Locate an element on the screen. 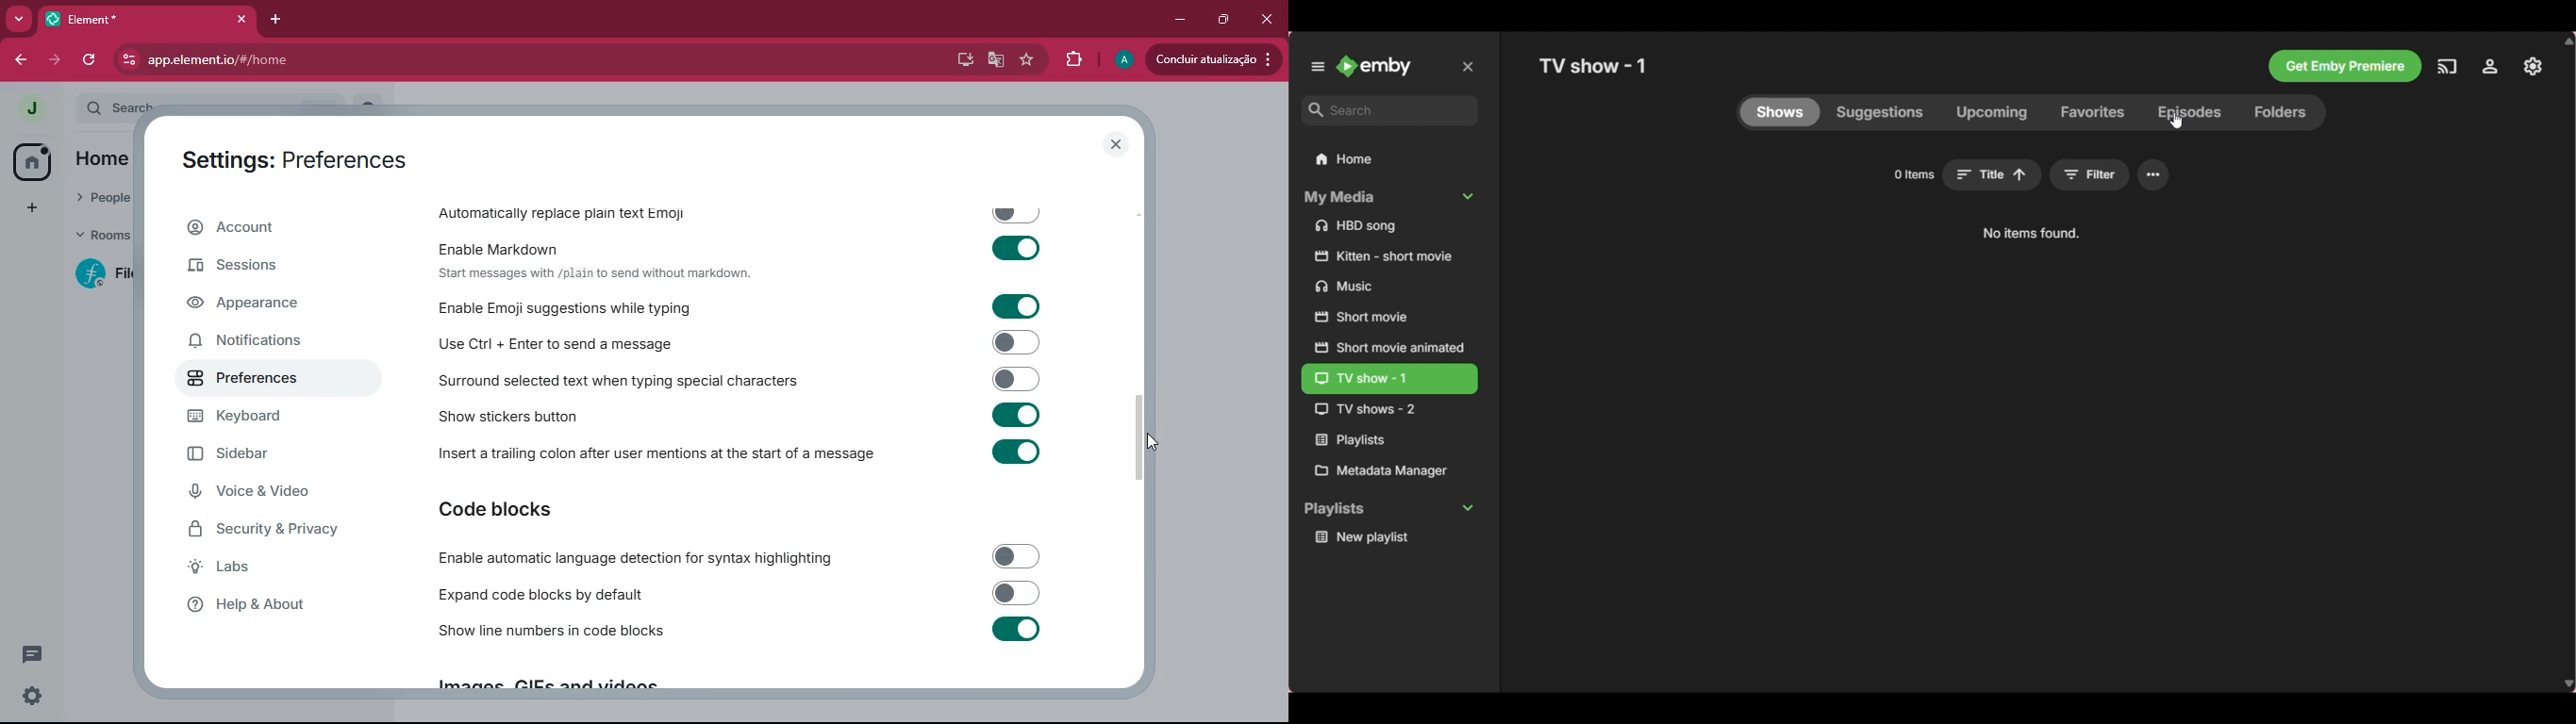  Show stickers button is located at coordinates (744, 420).